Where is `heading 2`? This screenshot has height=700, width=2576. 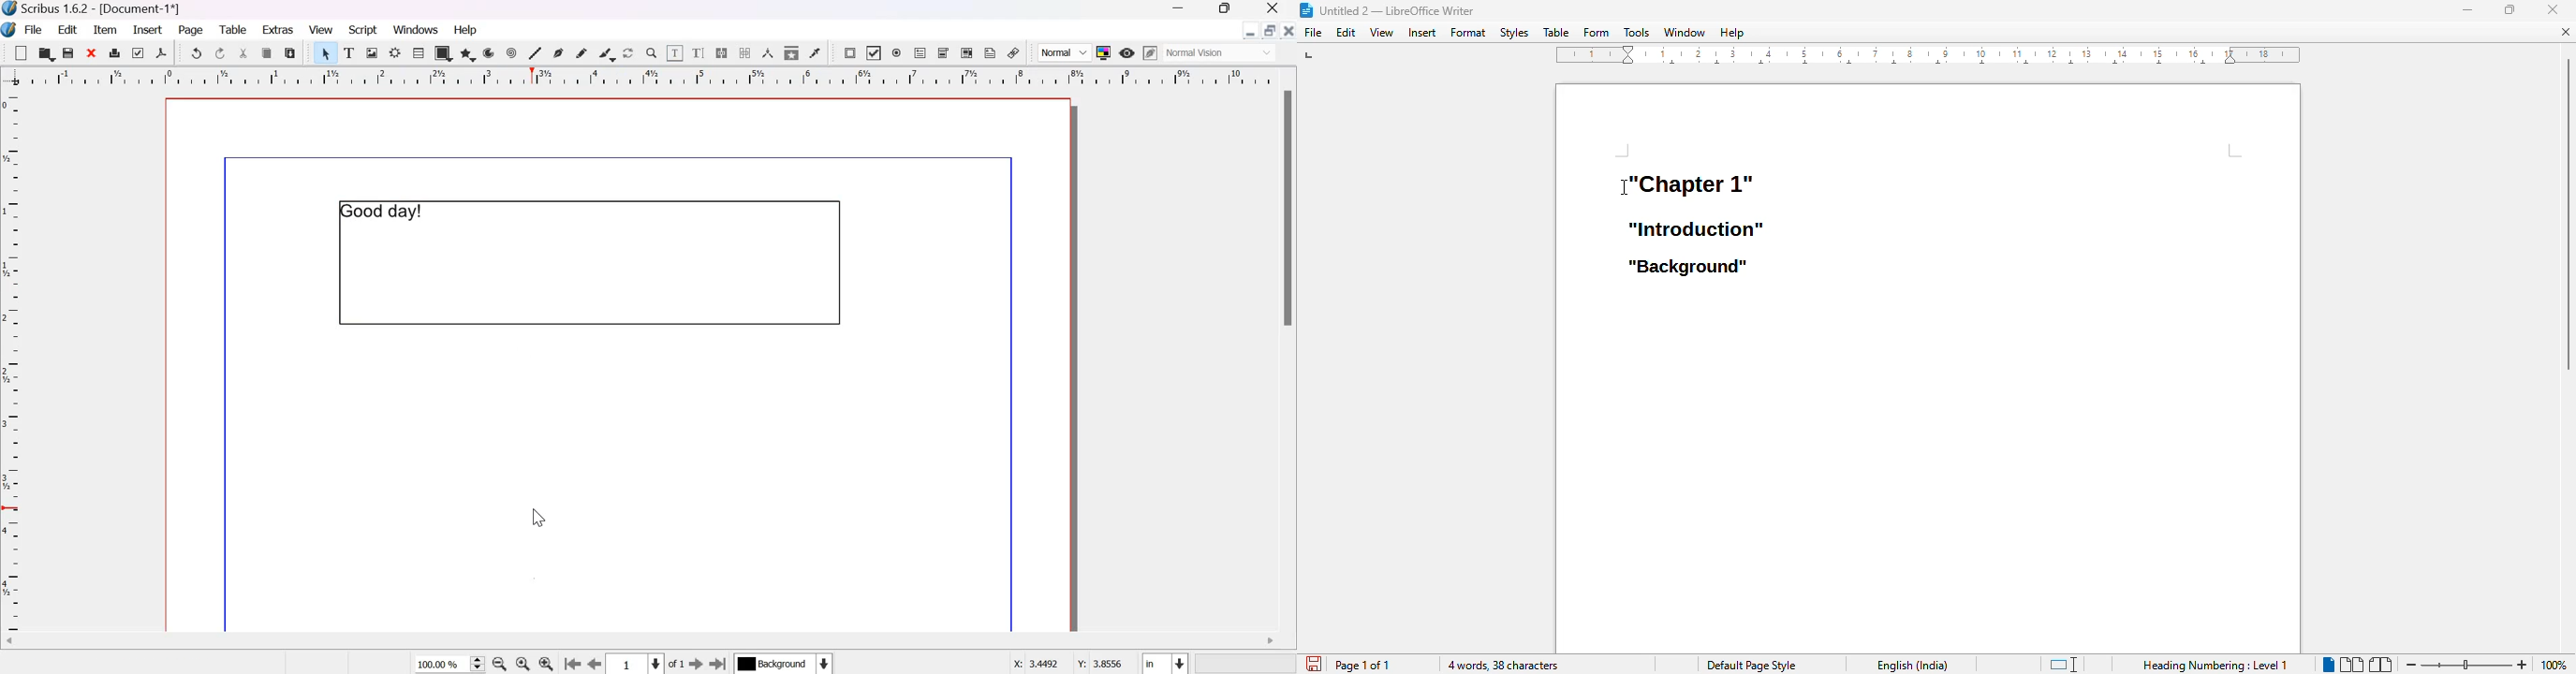
heading 2 is located at coordinates (1697, 228).